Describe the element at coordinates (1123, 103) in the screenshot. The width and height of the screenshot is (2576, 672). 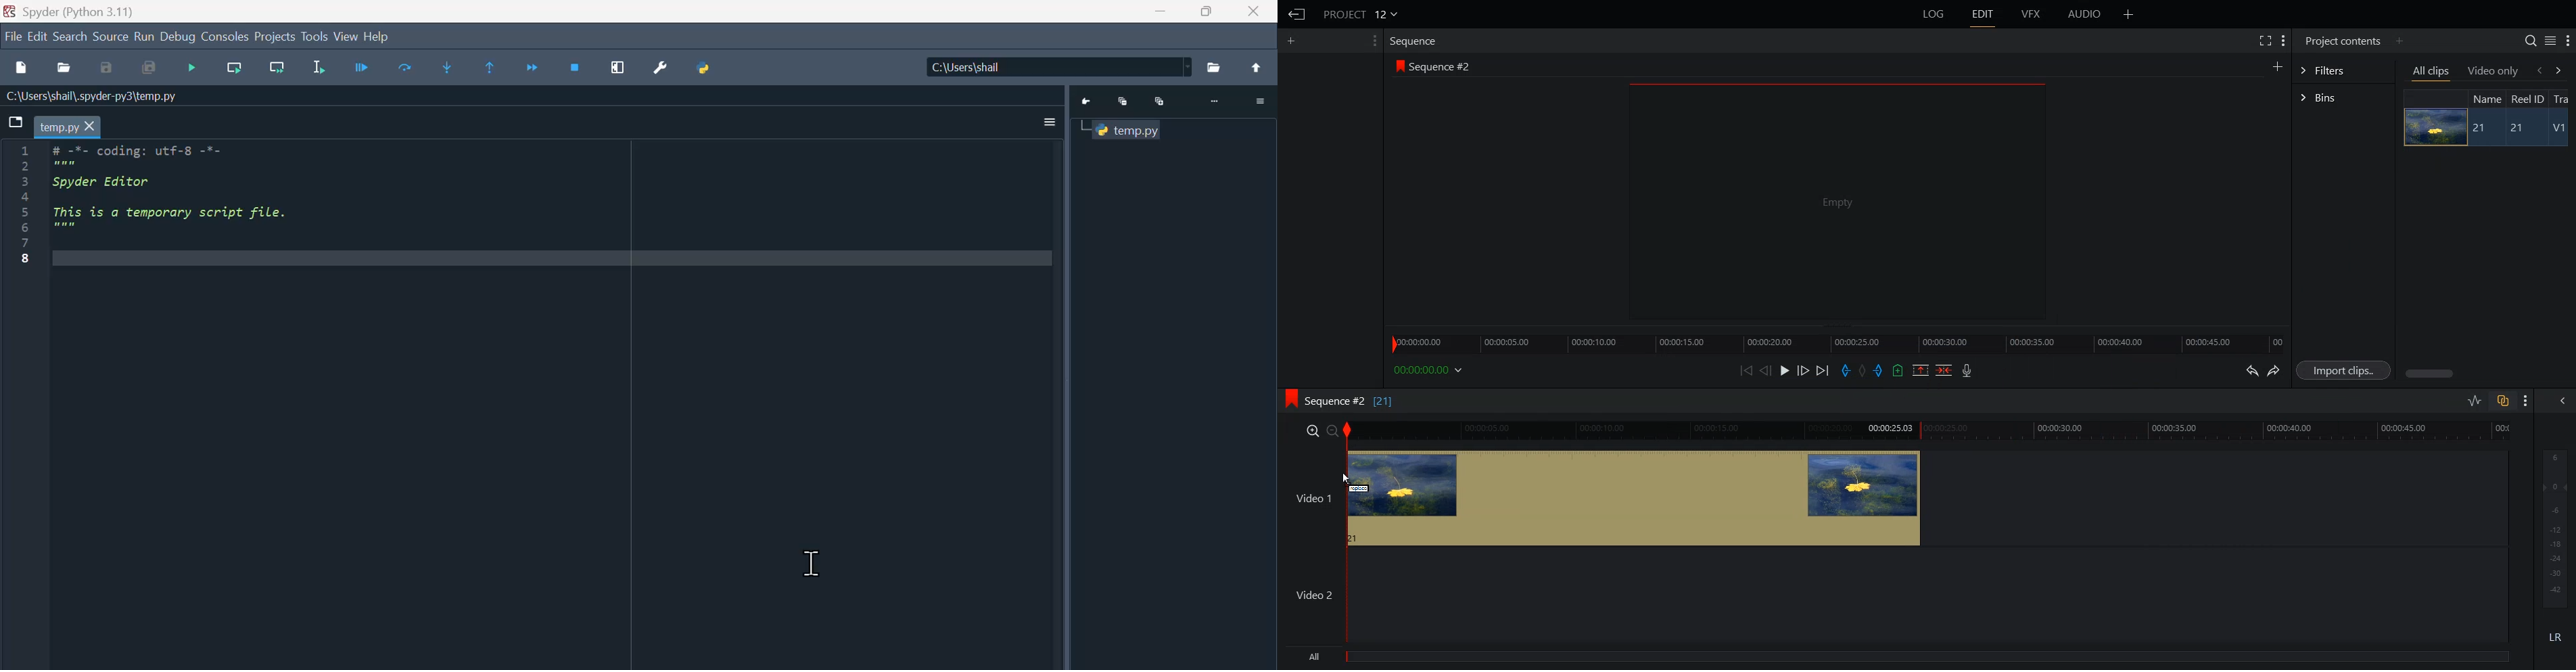
I see `Minimize` at that location.